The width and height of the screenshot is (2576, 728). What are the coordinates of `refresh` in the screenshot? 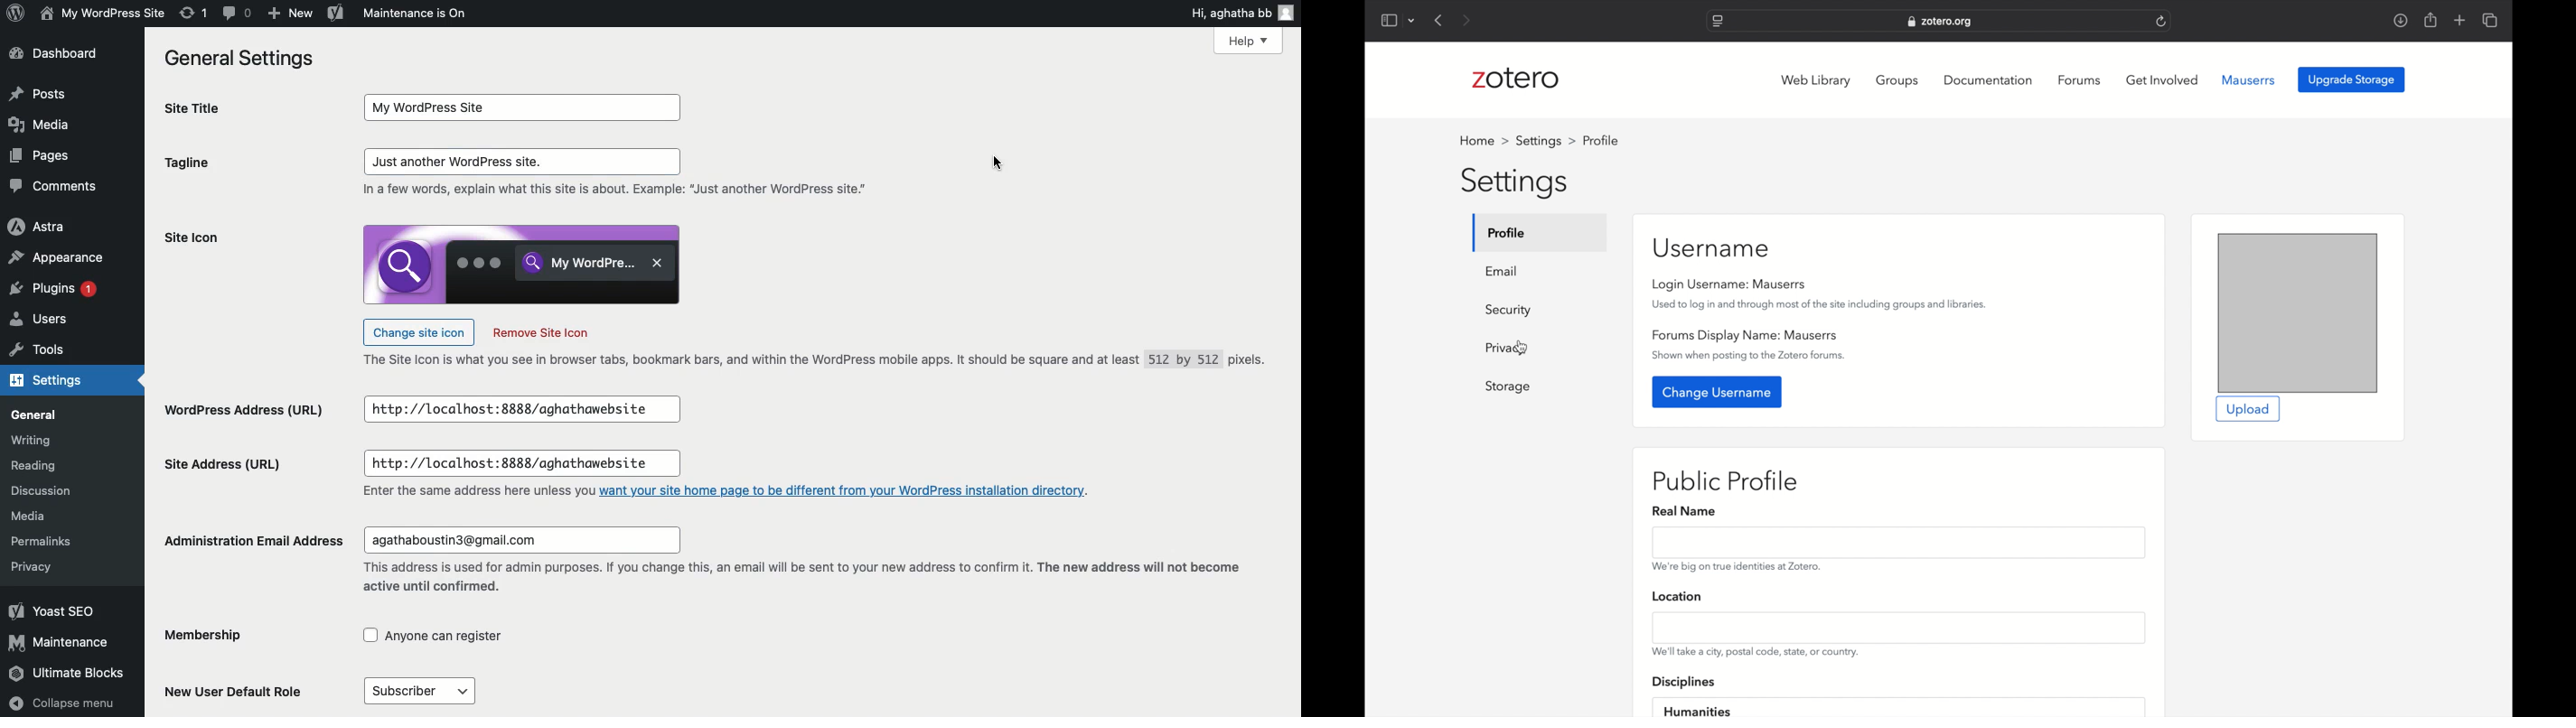 It's located at (2161, 22).